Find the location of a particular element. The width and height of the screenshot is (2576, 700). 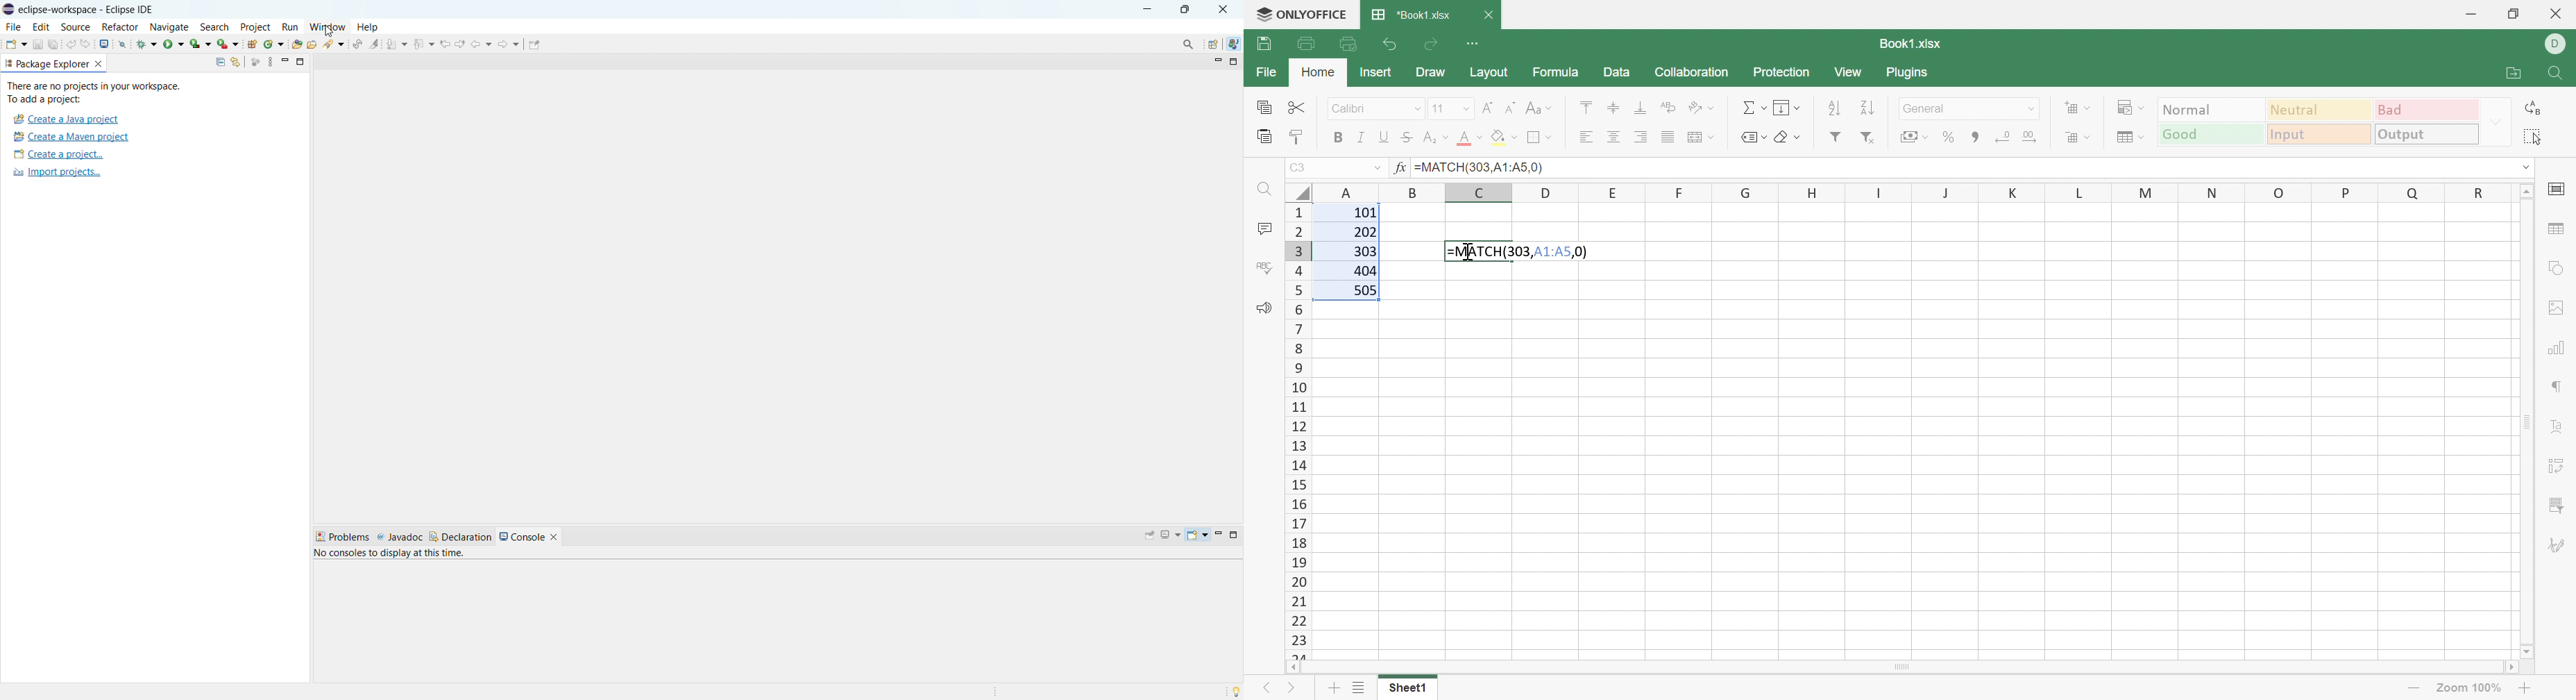

minimize is located at coordinates (1218, 59).